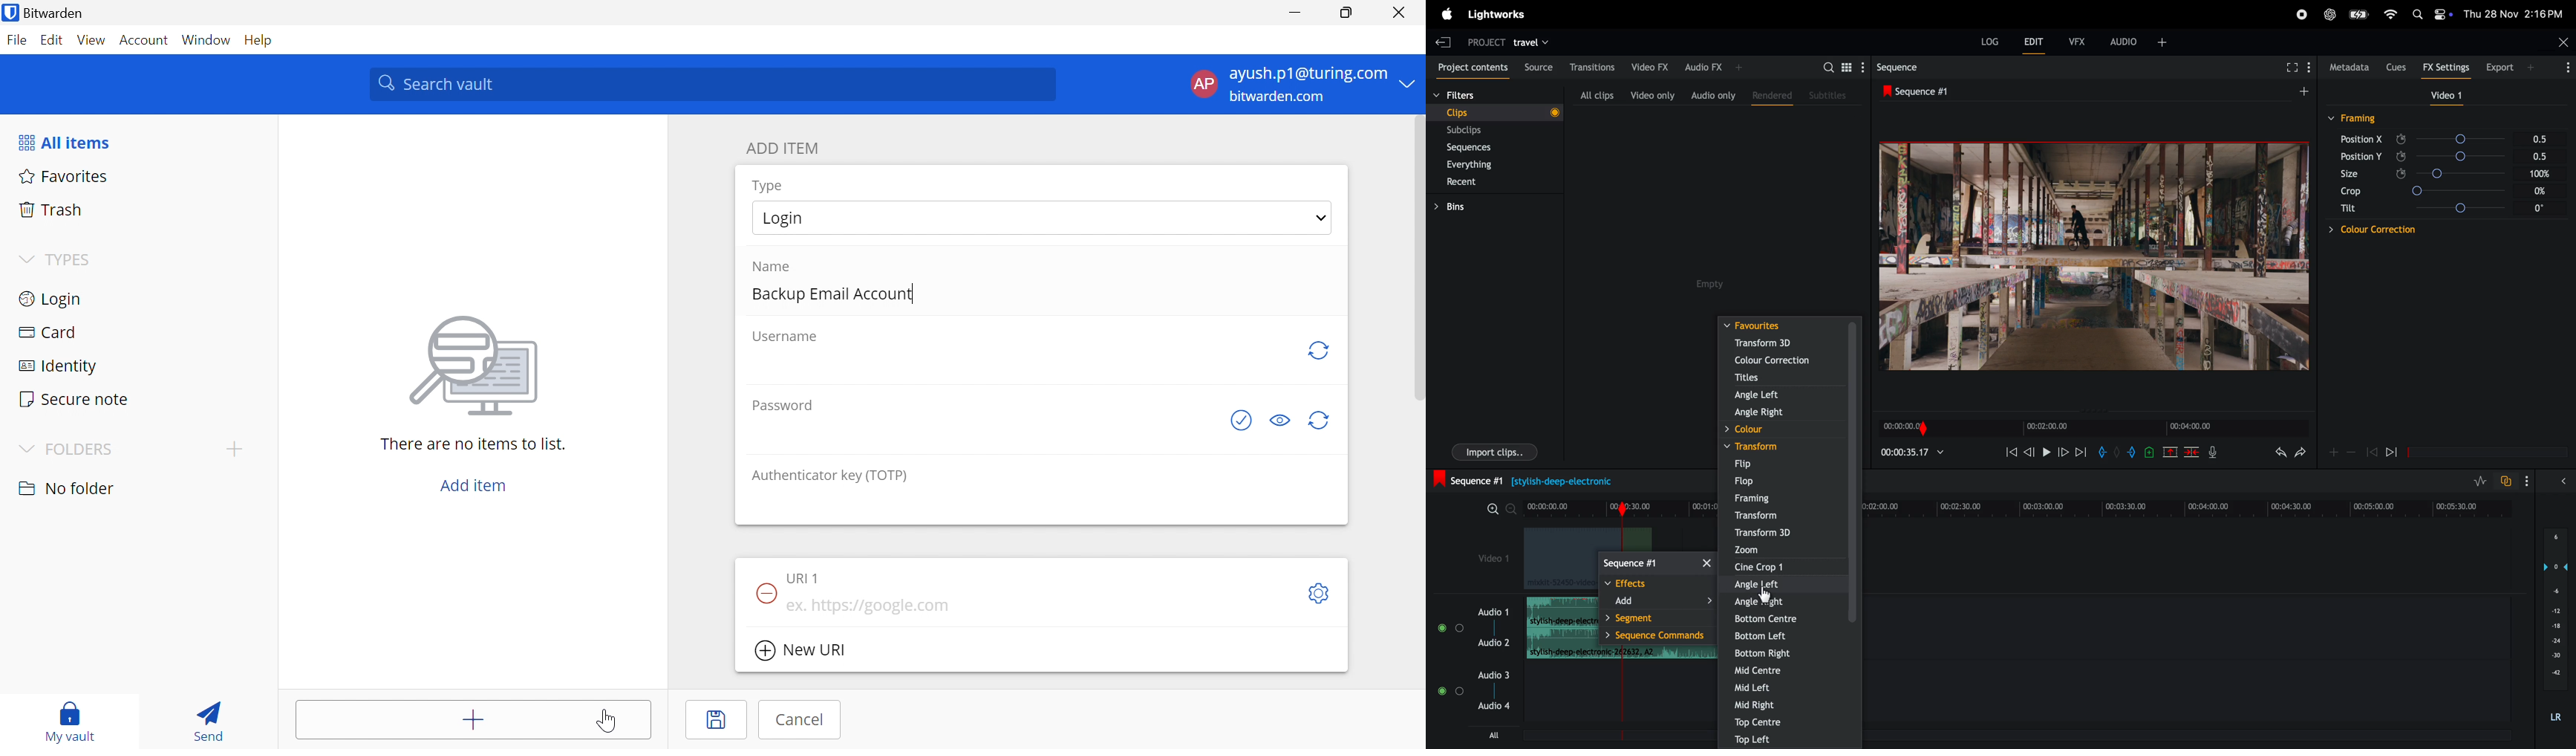 Image resolution: width=2576 pixels, height=756 pixels. I want to click on Password, so click(783, 405).